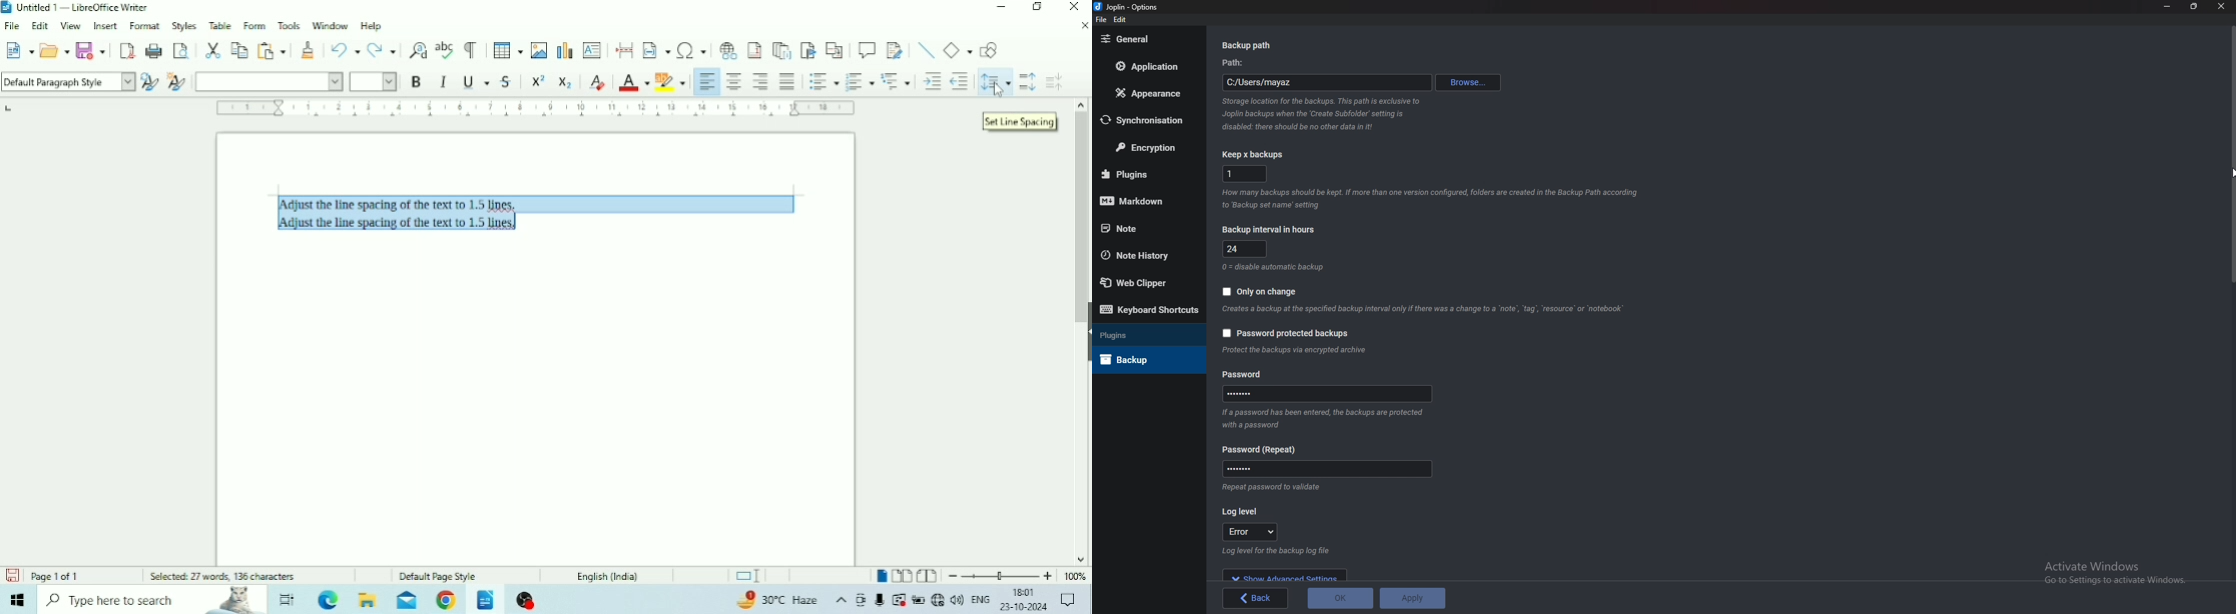 This screenshot has height=616, width=2240. What do you see at coordinates (809, 49) in the screenshot?
I see `Insert Bookmark` at bounding box center [809, 49].